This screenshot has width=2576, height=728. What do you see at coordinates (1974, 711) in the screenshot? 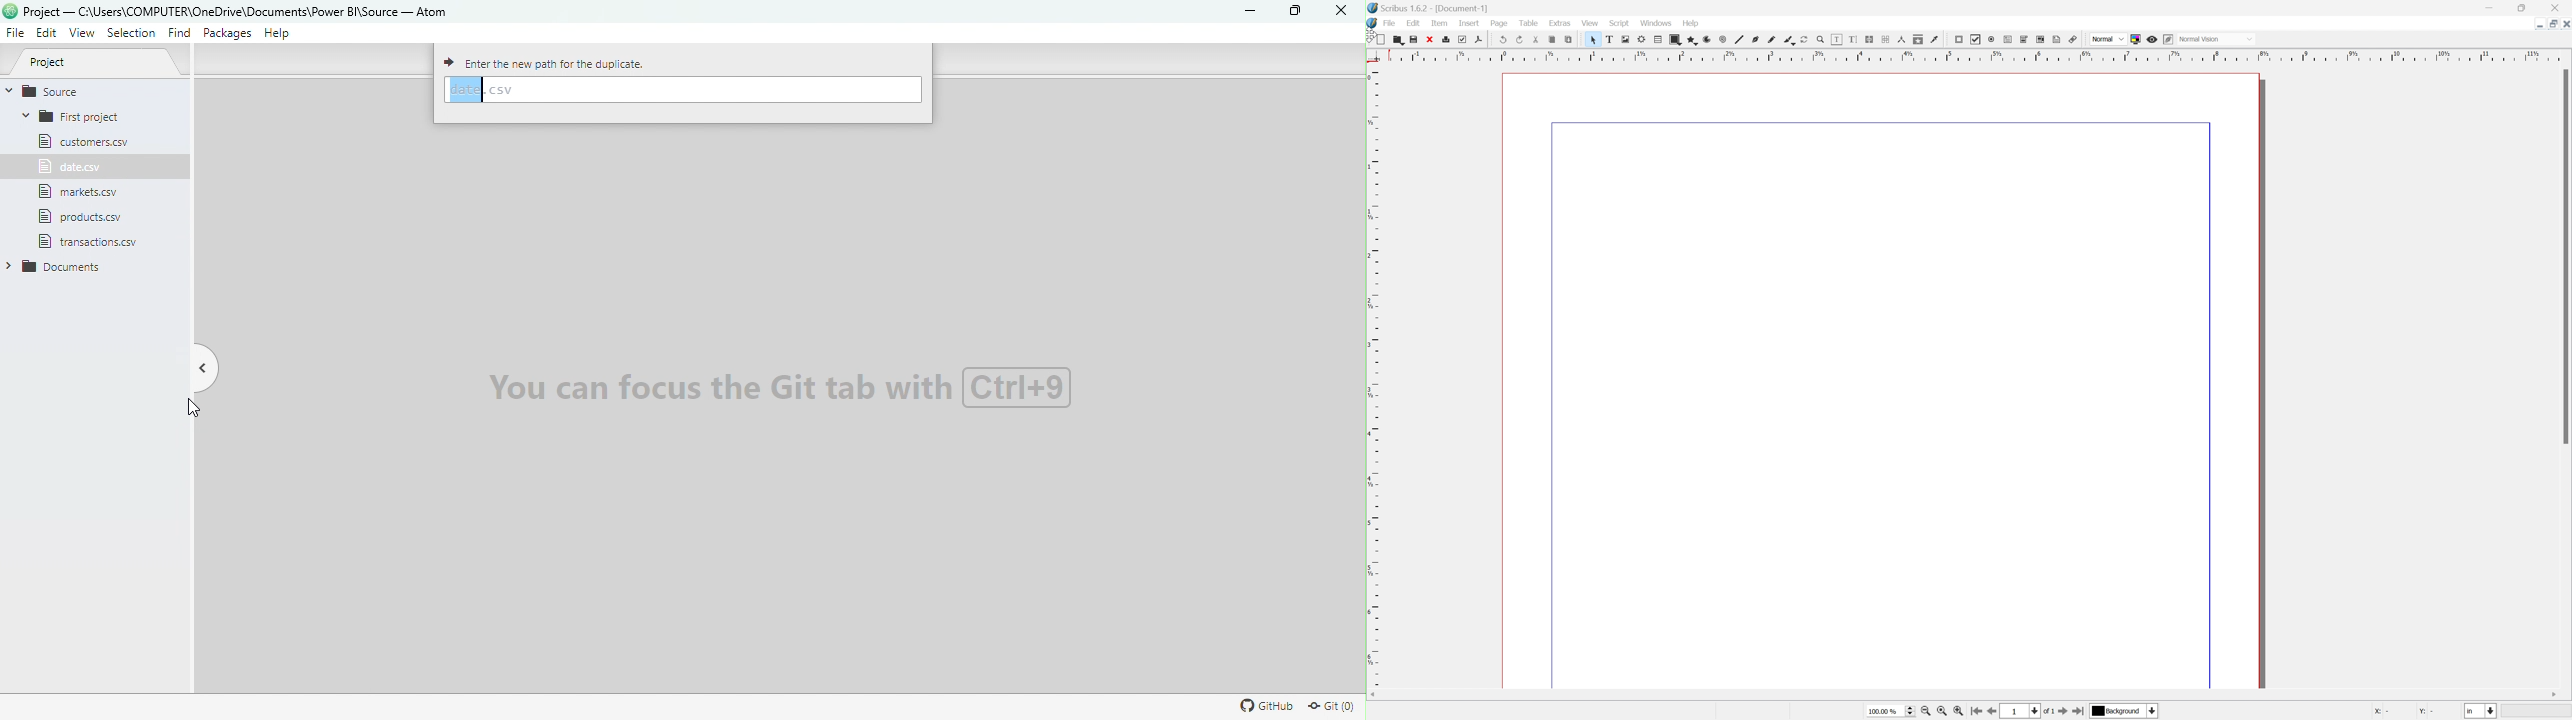
I see `go to first page` at bounding box center [1974, 711].